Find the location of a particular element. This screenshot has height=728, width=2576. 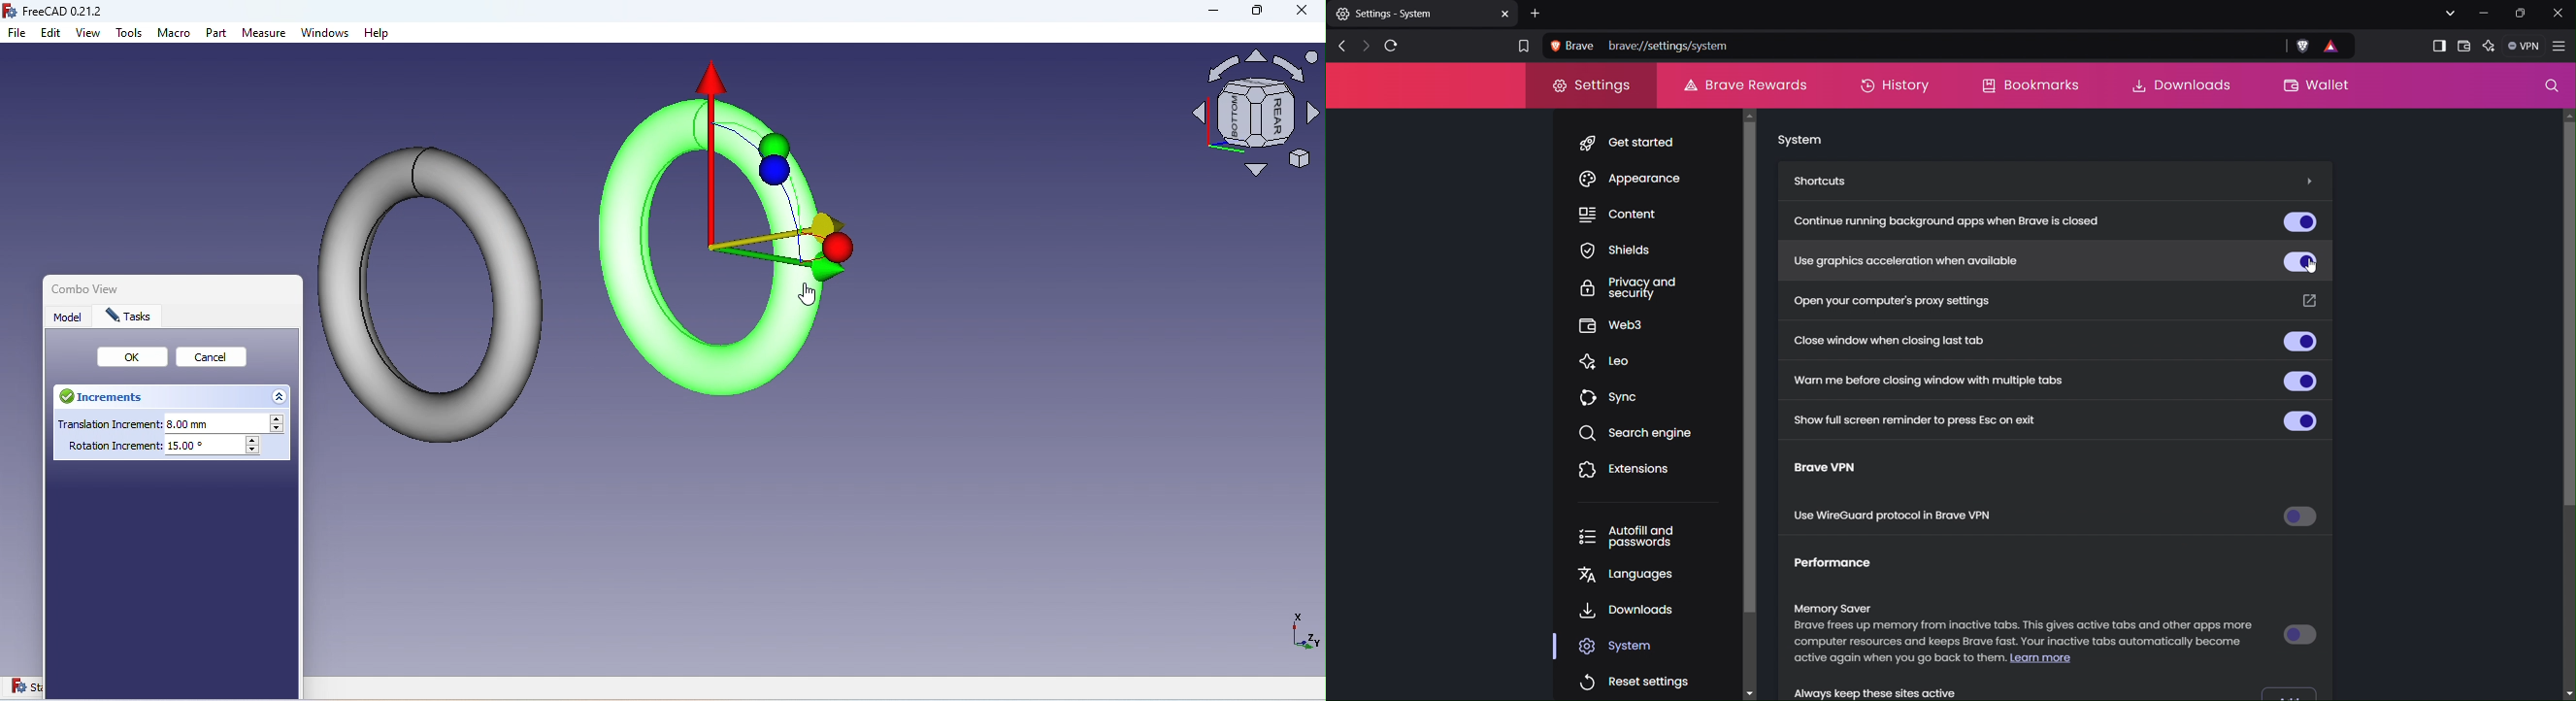

Windows is located at coordinates (326, 35).